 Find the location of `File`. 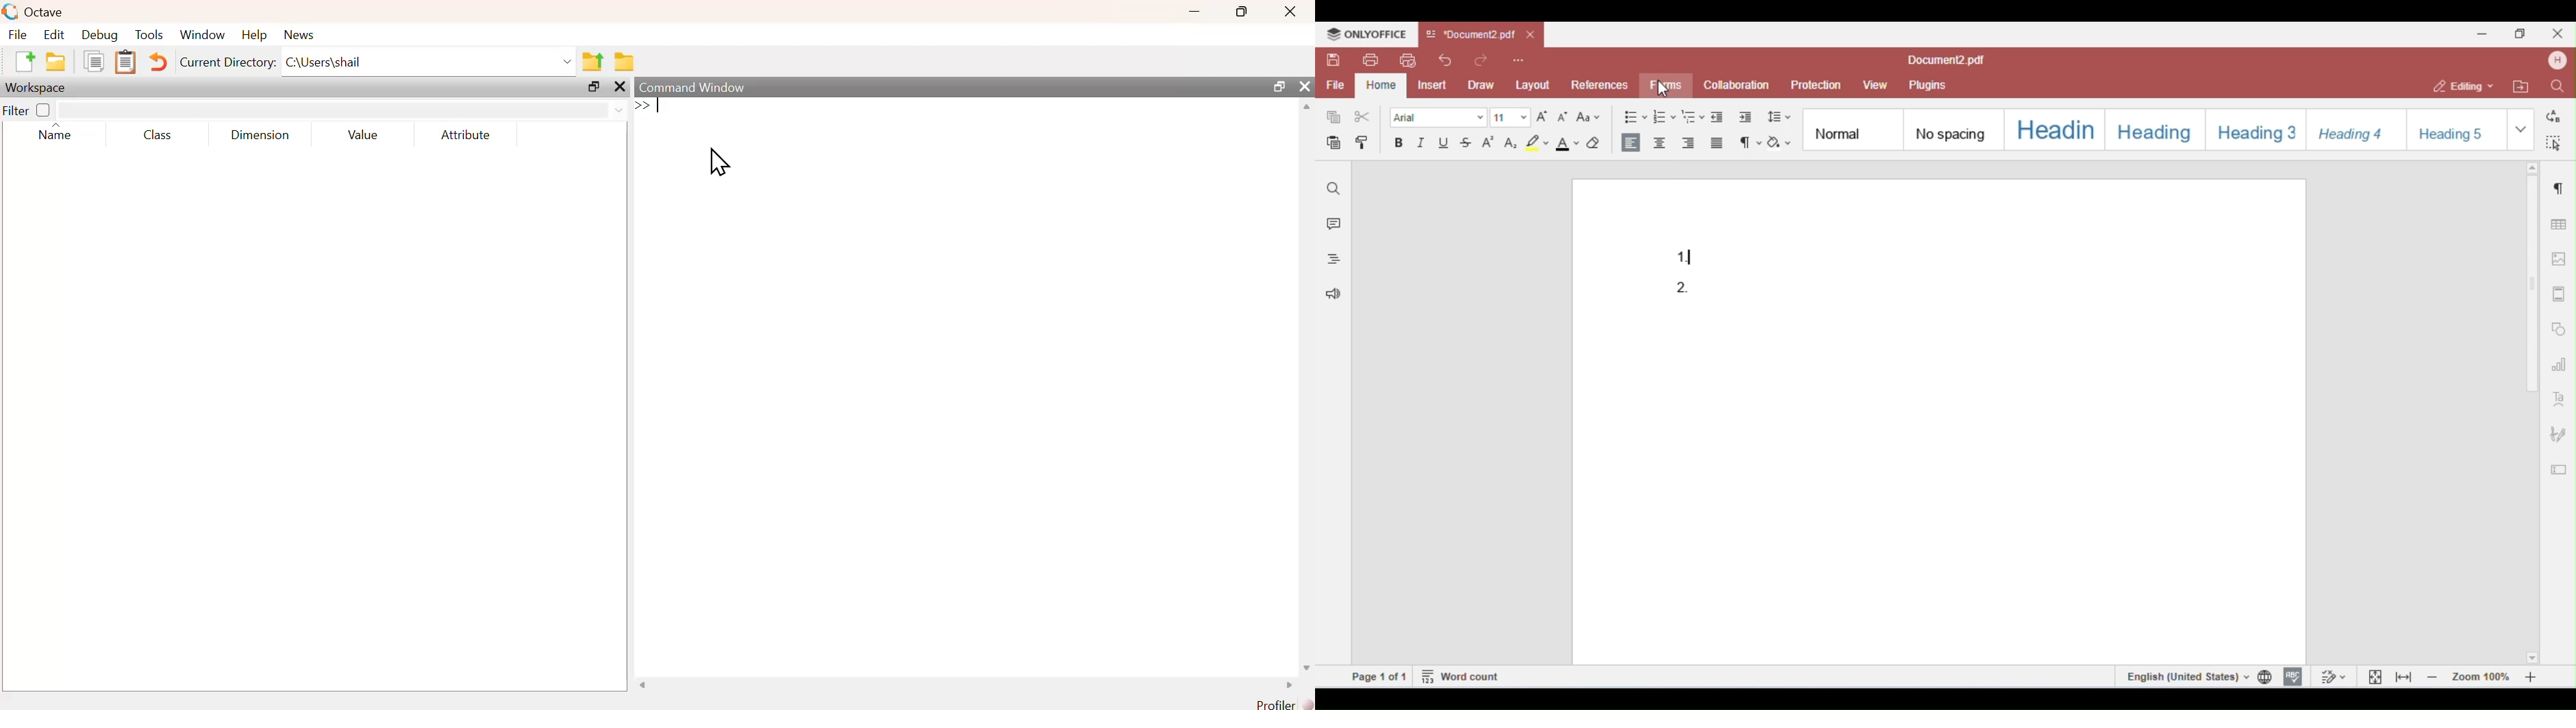

File is located at coordinates (17, 34).